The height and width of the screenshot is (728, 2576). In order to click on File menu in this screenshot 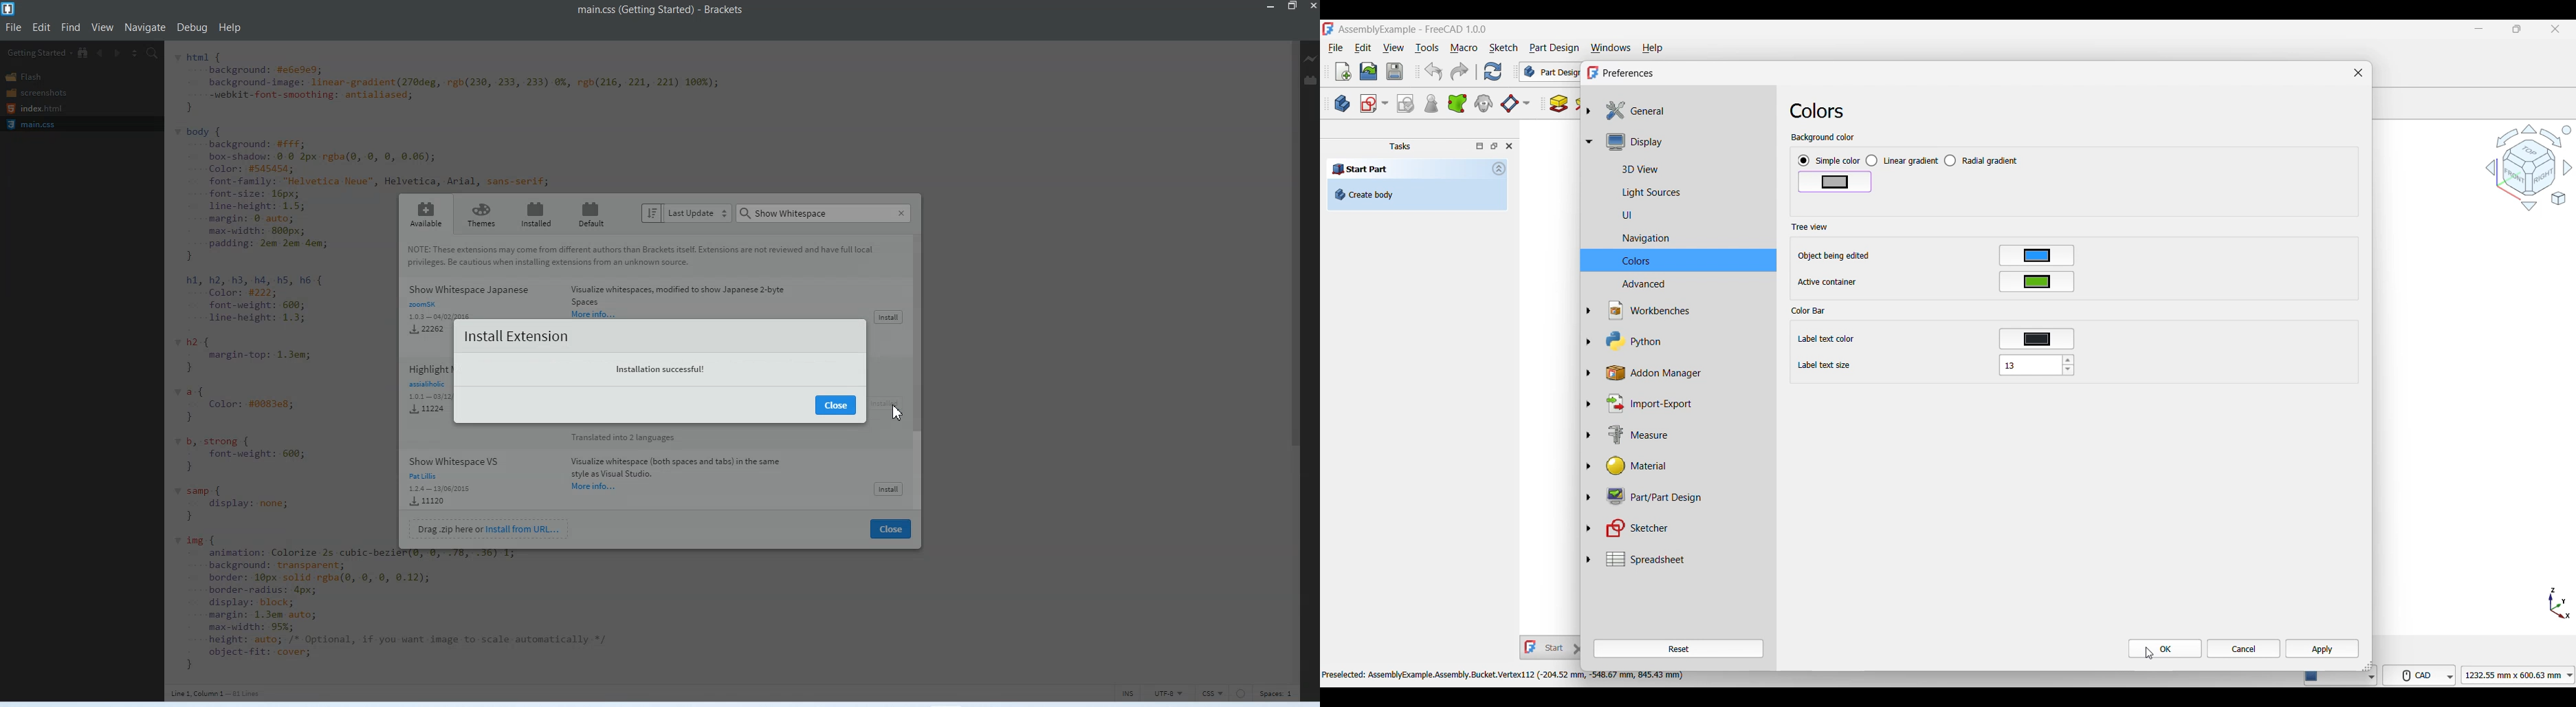, I will do `click(1336, 48)`.